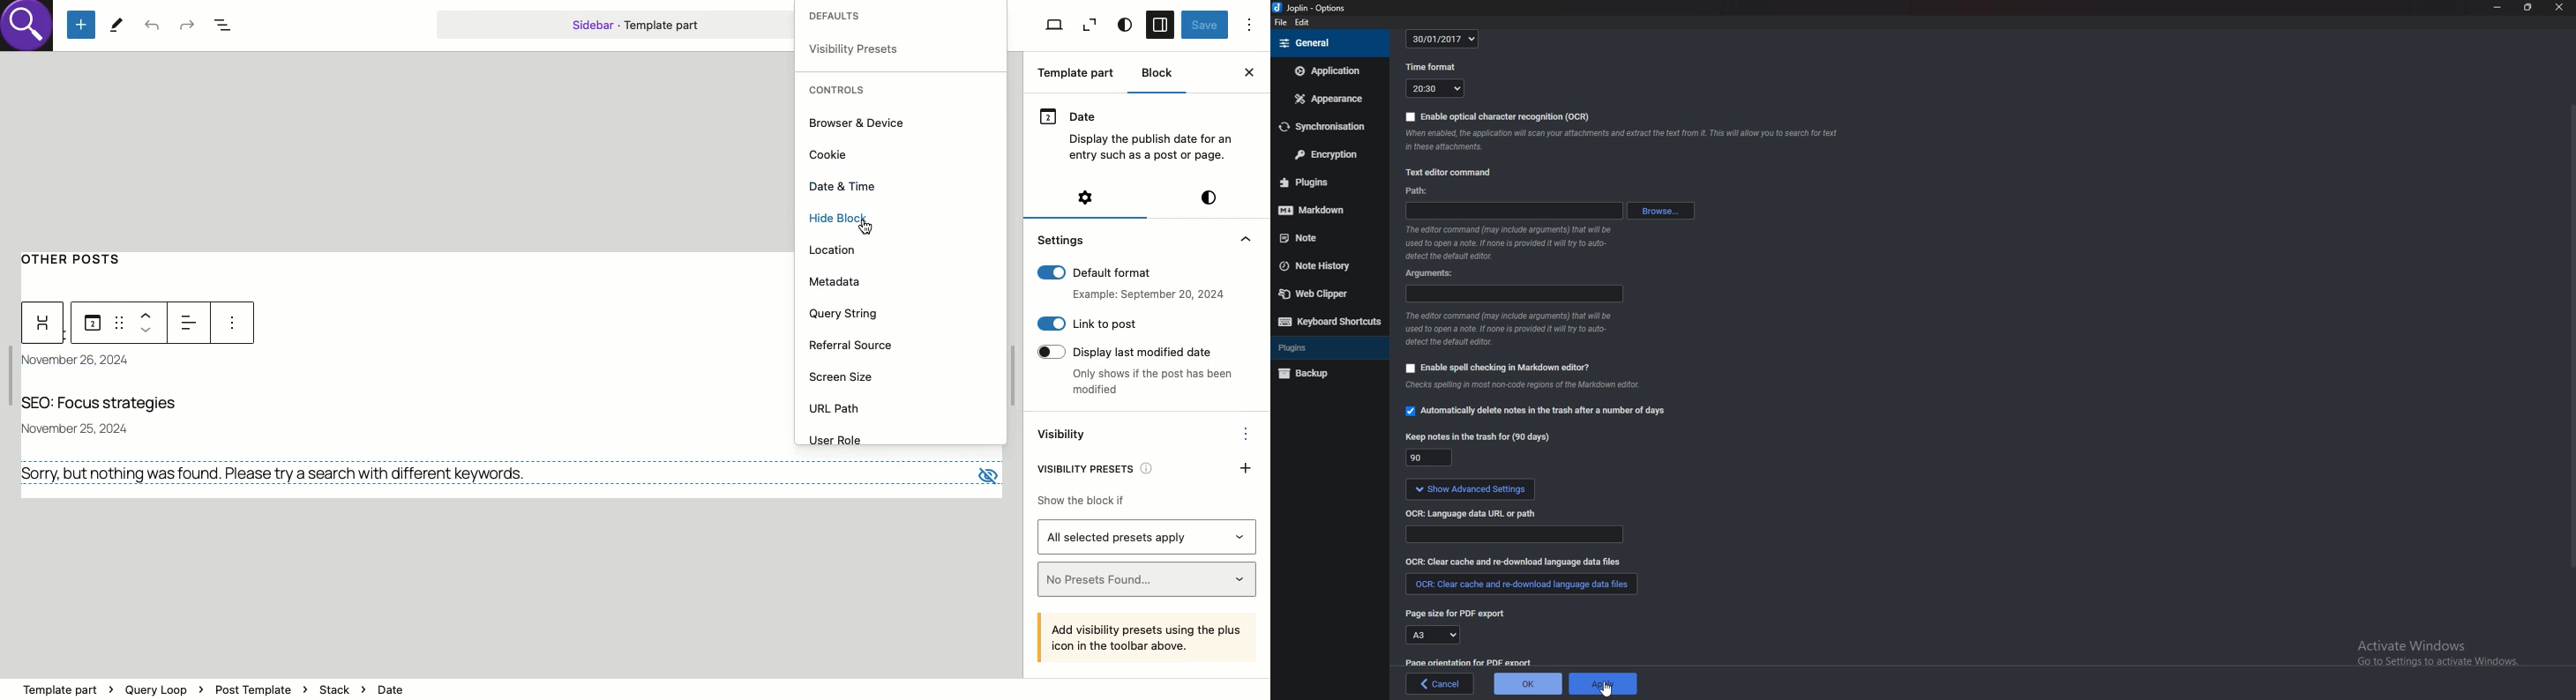 The width and height of the screenshot is (2576, 700). I want to click on Style, so click(1209, 197).